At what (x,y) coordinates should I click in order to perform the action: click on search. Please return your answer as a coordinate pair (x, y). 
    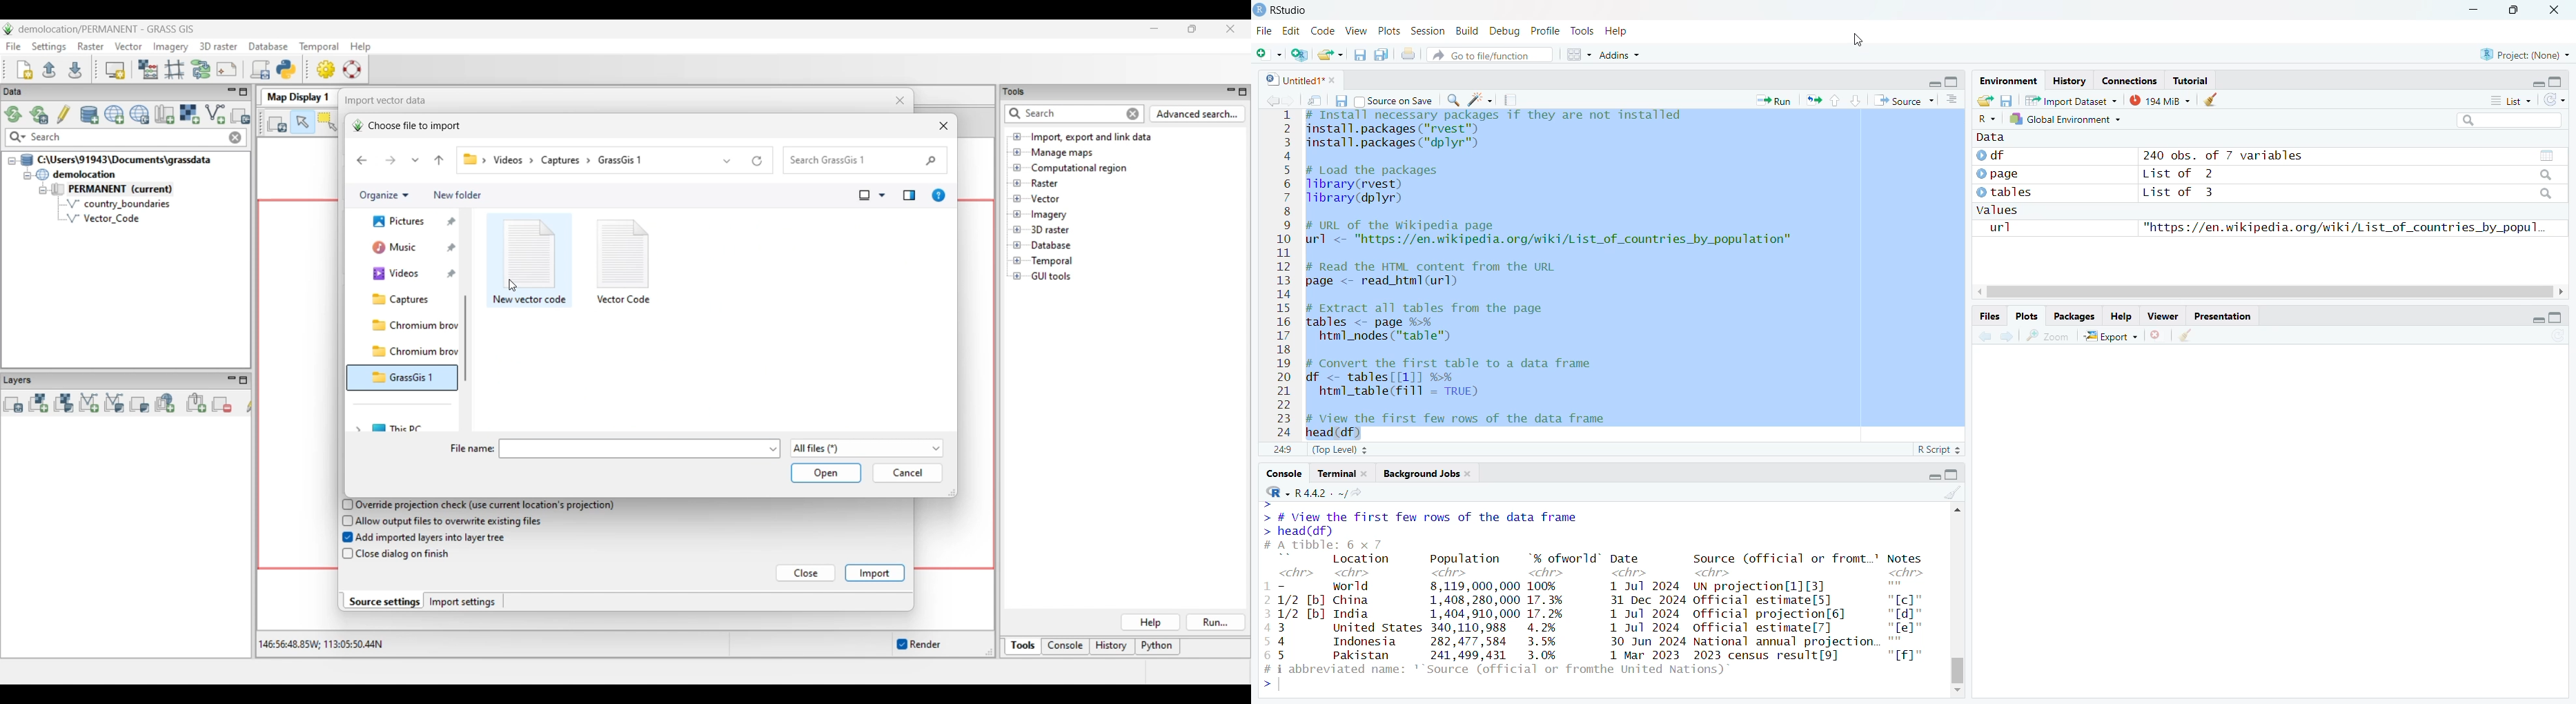
    Looking at the image, I should click on (1455, 100).